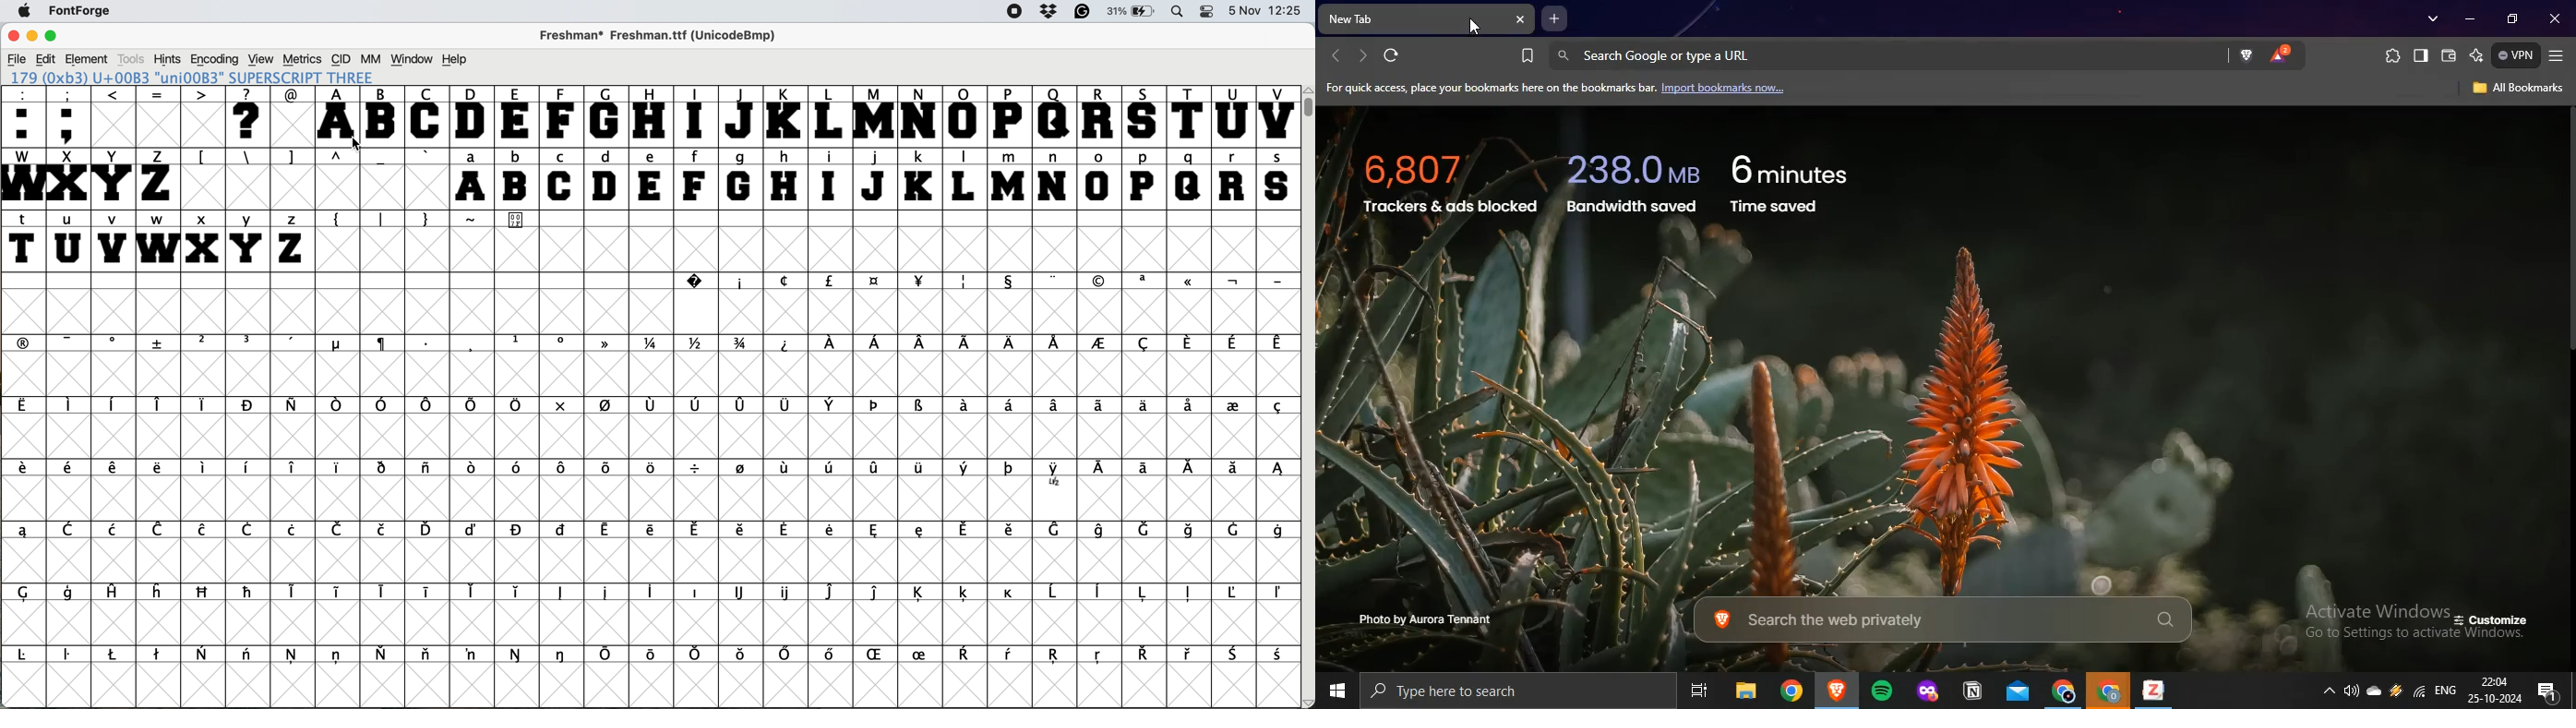 This screenshot has height=728, width=2576. Describe the element at coordinates (70, 116) in the screenshot. I see `;` at that location.